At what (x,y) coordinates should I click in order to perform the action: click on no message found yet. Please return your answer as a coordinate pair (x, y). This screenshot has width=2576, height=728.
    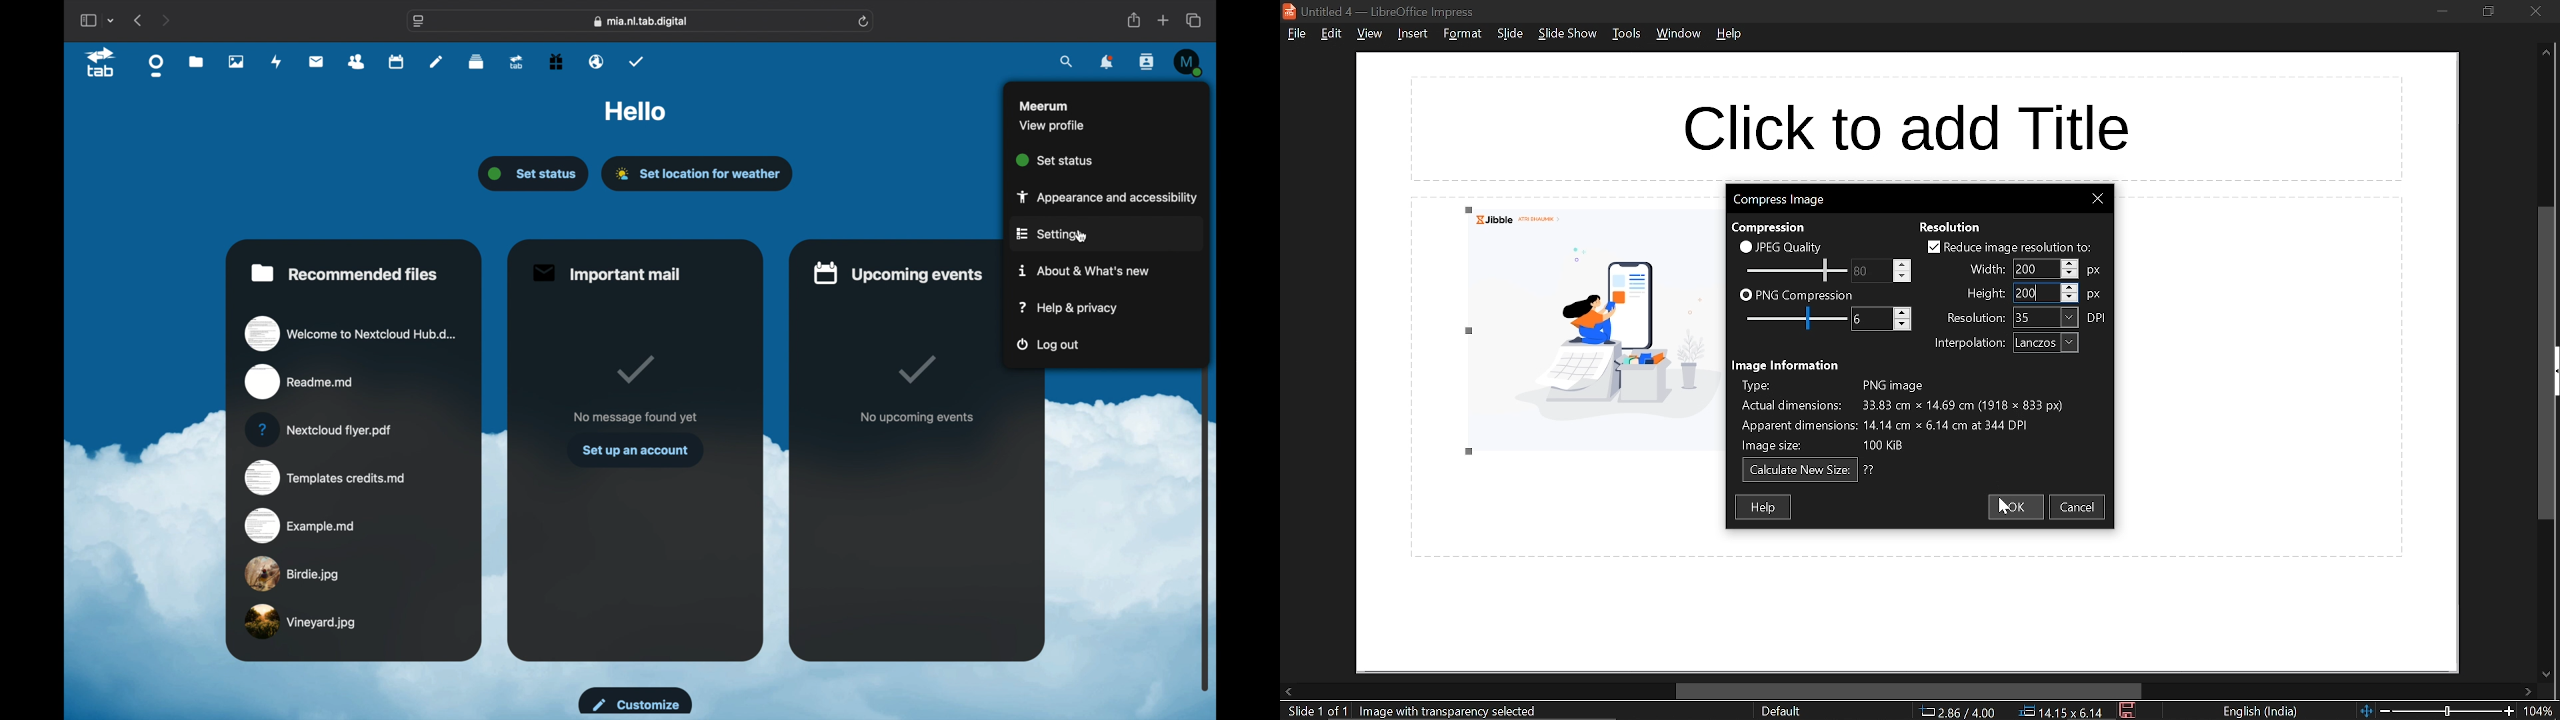
    Looking at the image, I should click on (635, 417).